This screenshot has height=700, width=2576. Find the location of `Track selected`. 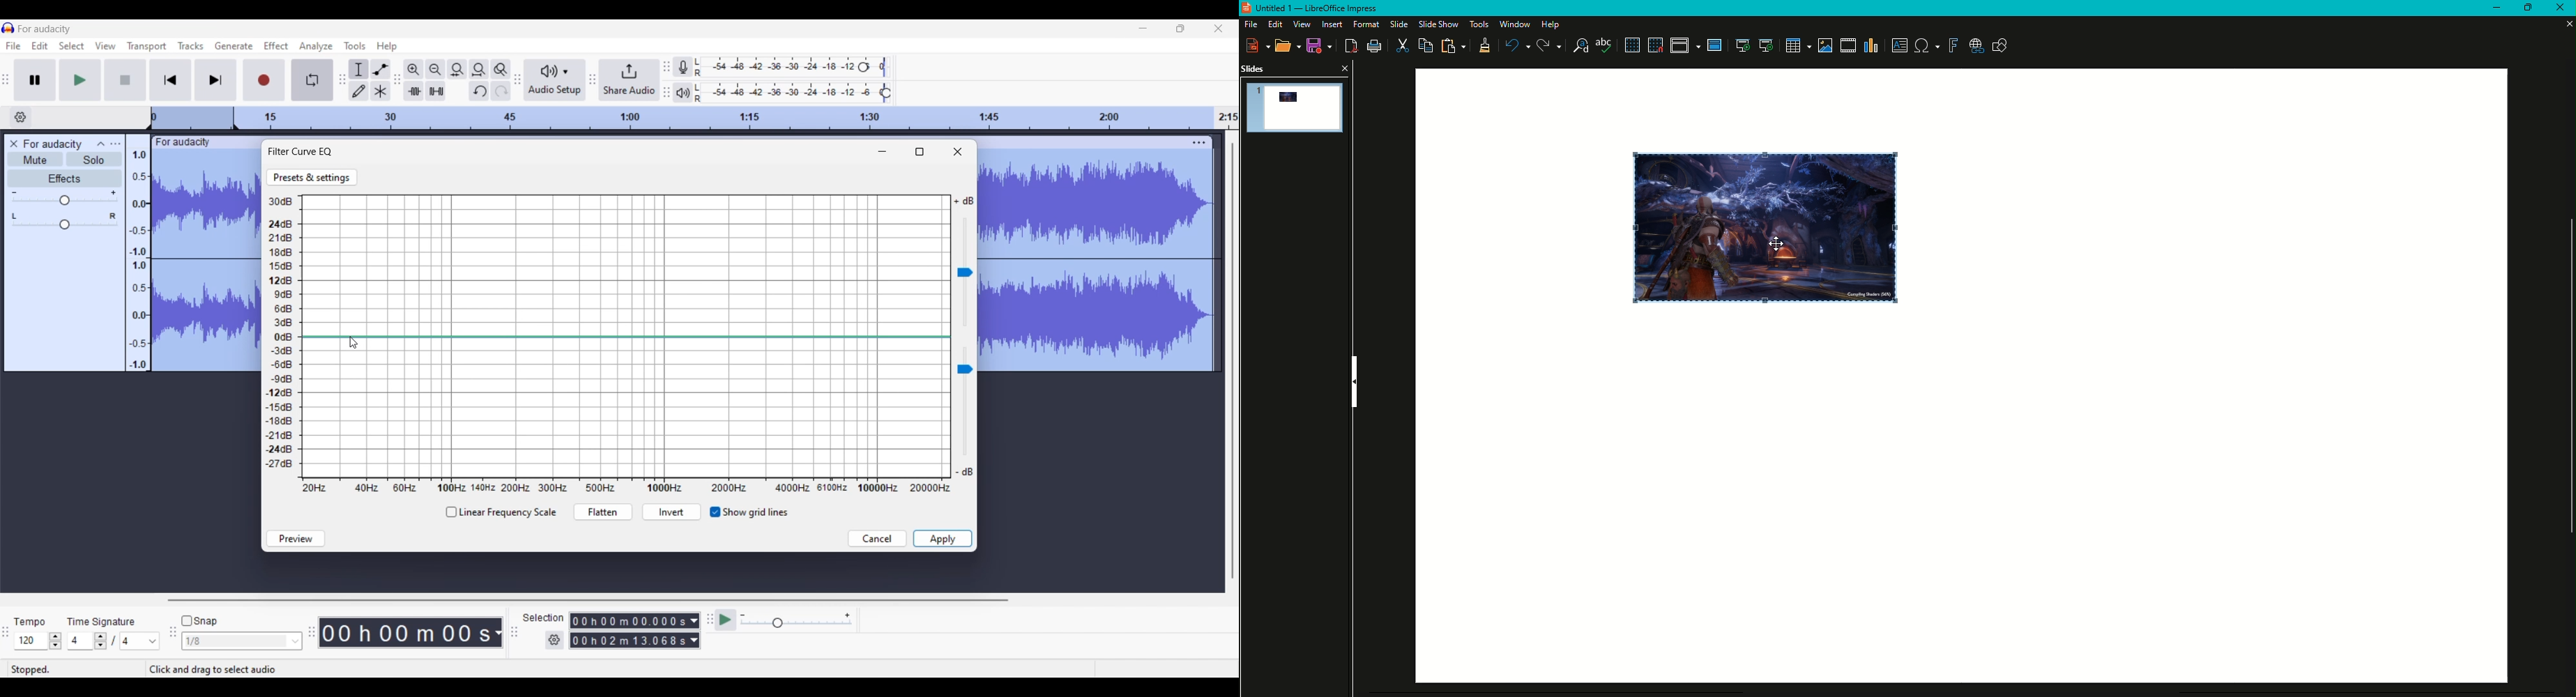

Track selected is located at coordinates (207, 261).